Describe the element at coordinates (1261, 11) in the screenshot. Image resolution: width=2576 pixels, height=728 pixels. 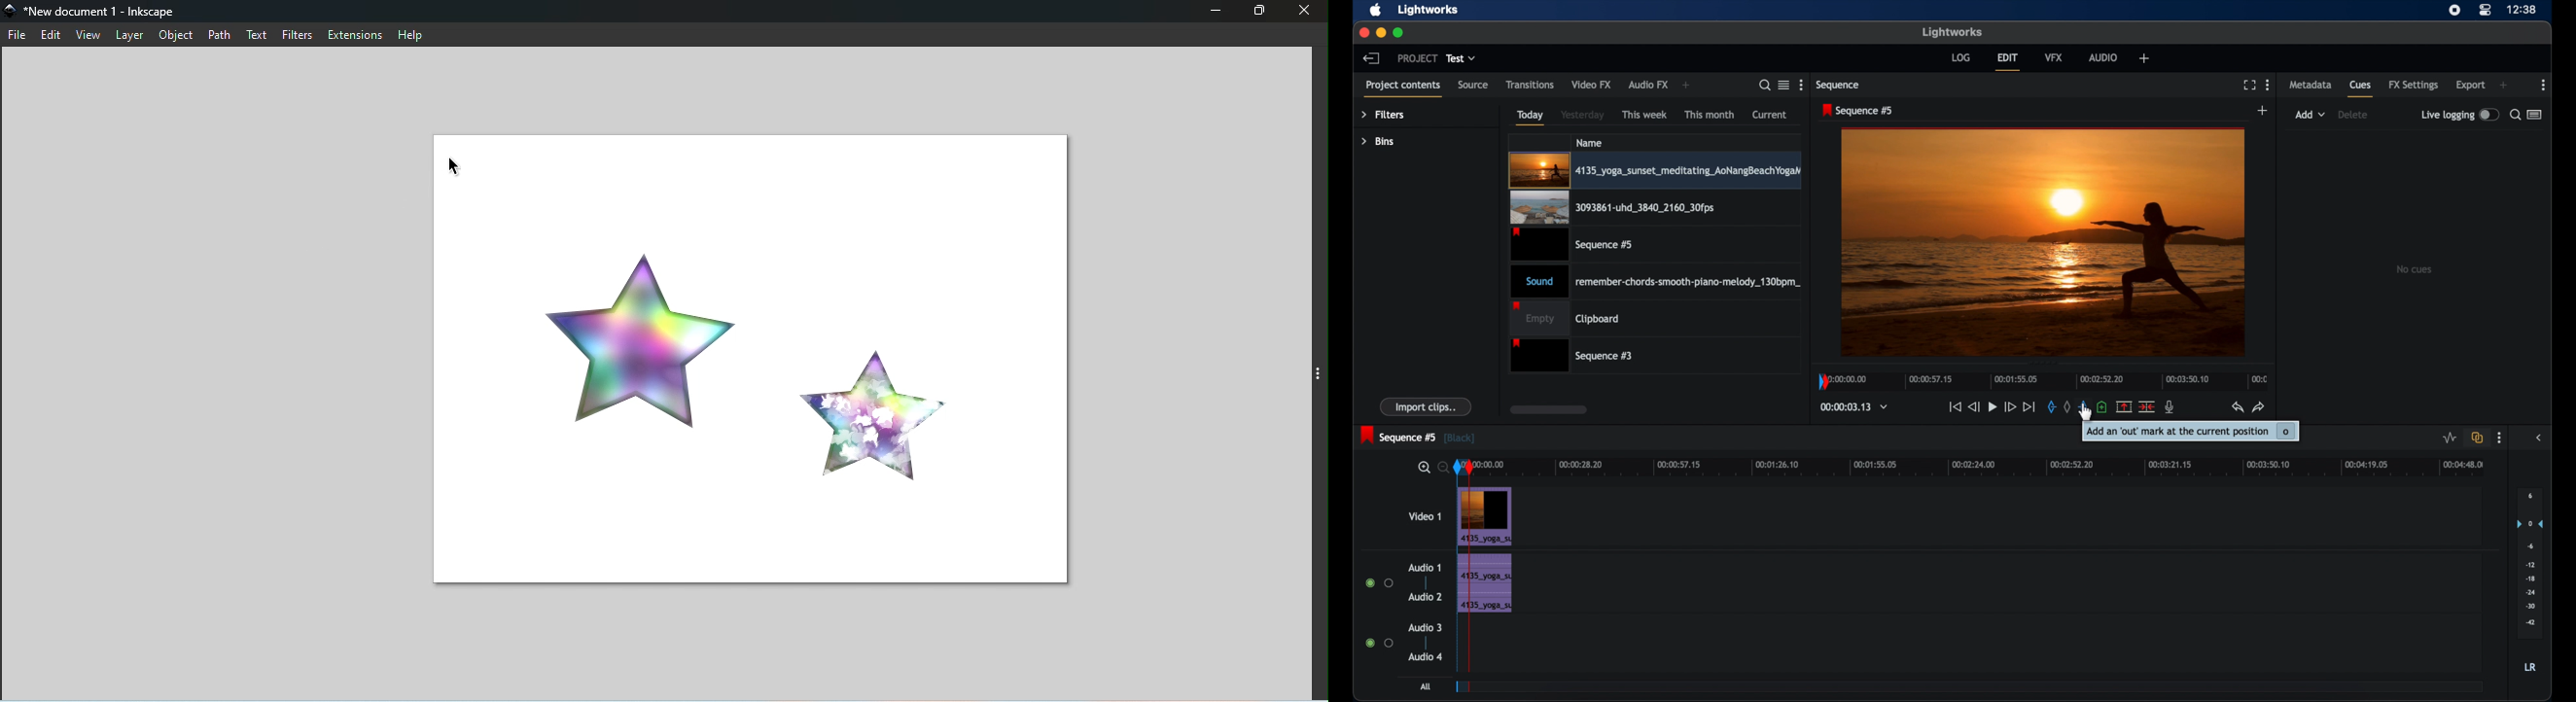
I see `Maximize` at that location.